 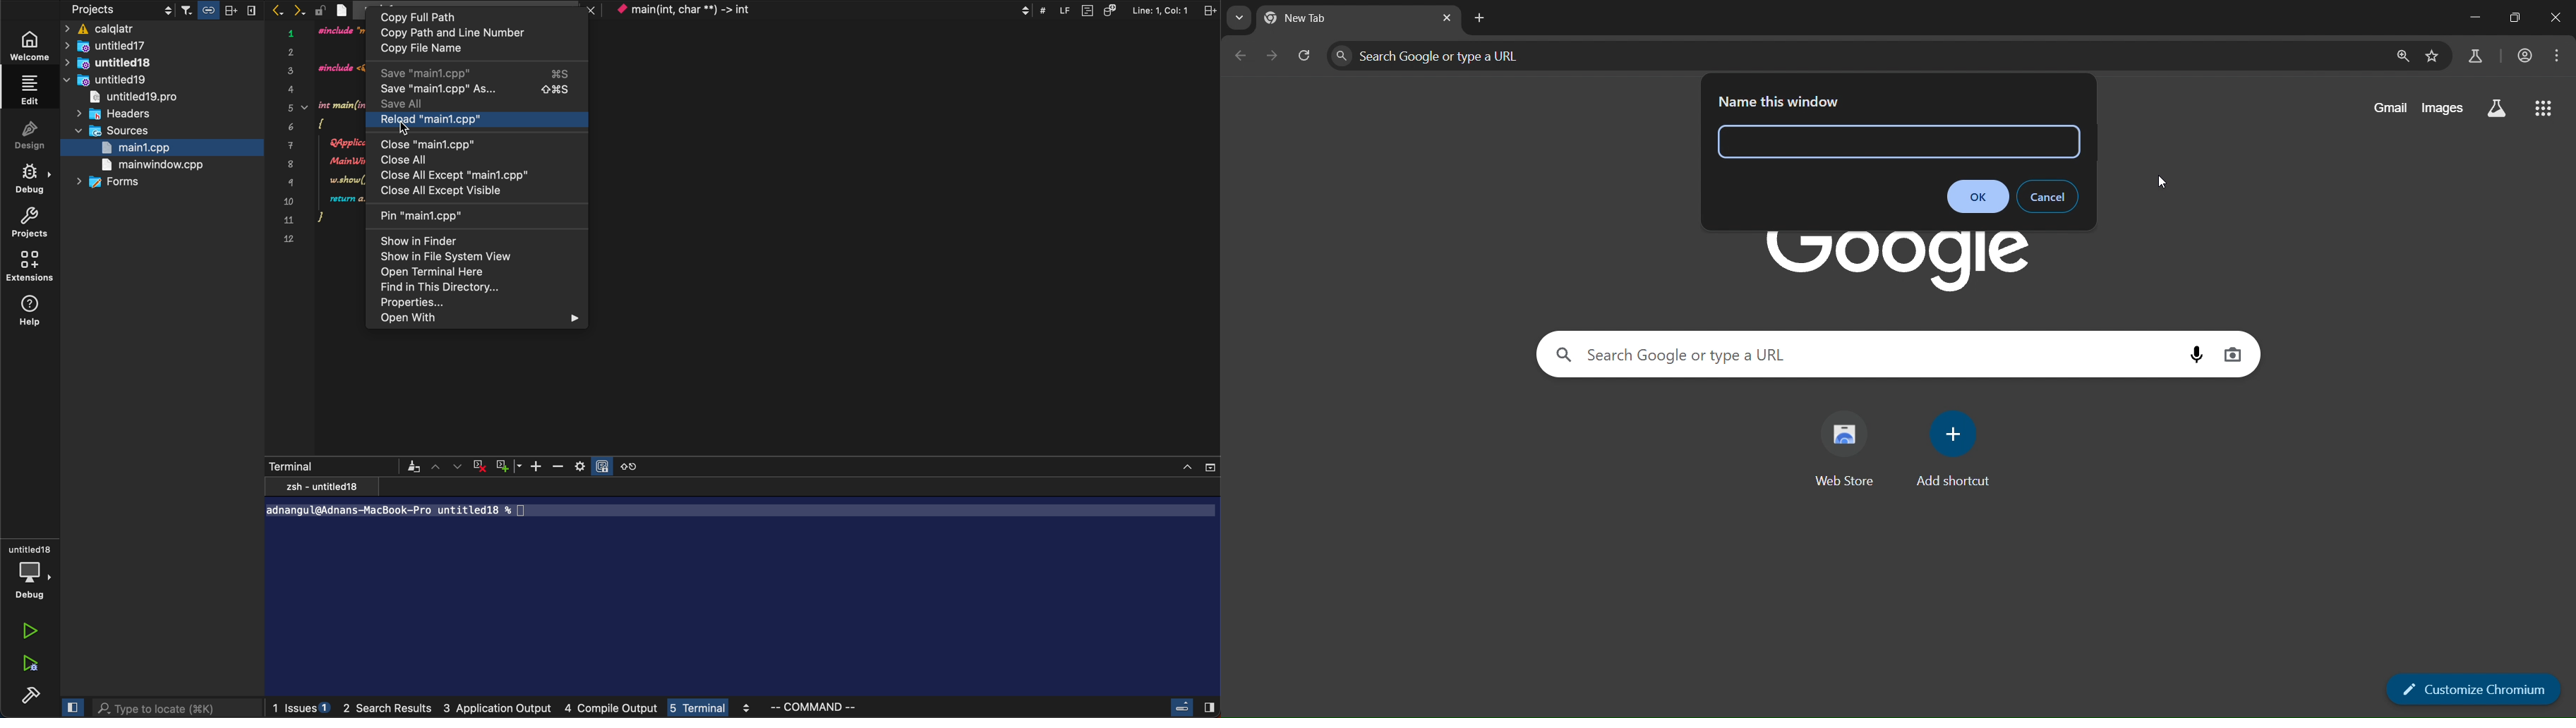 What do you see at coordinates (1776, 99) in the screenshot?
I see `name this window` at bounding box center [1776, 99].